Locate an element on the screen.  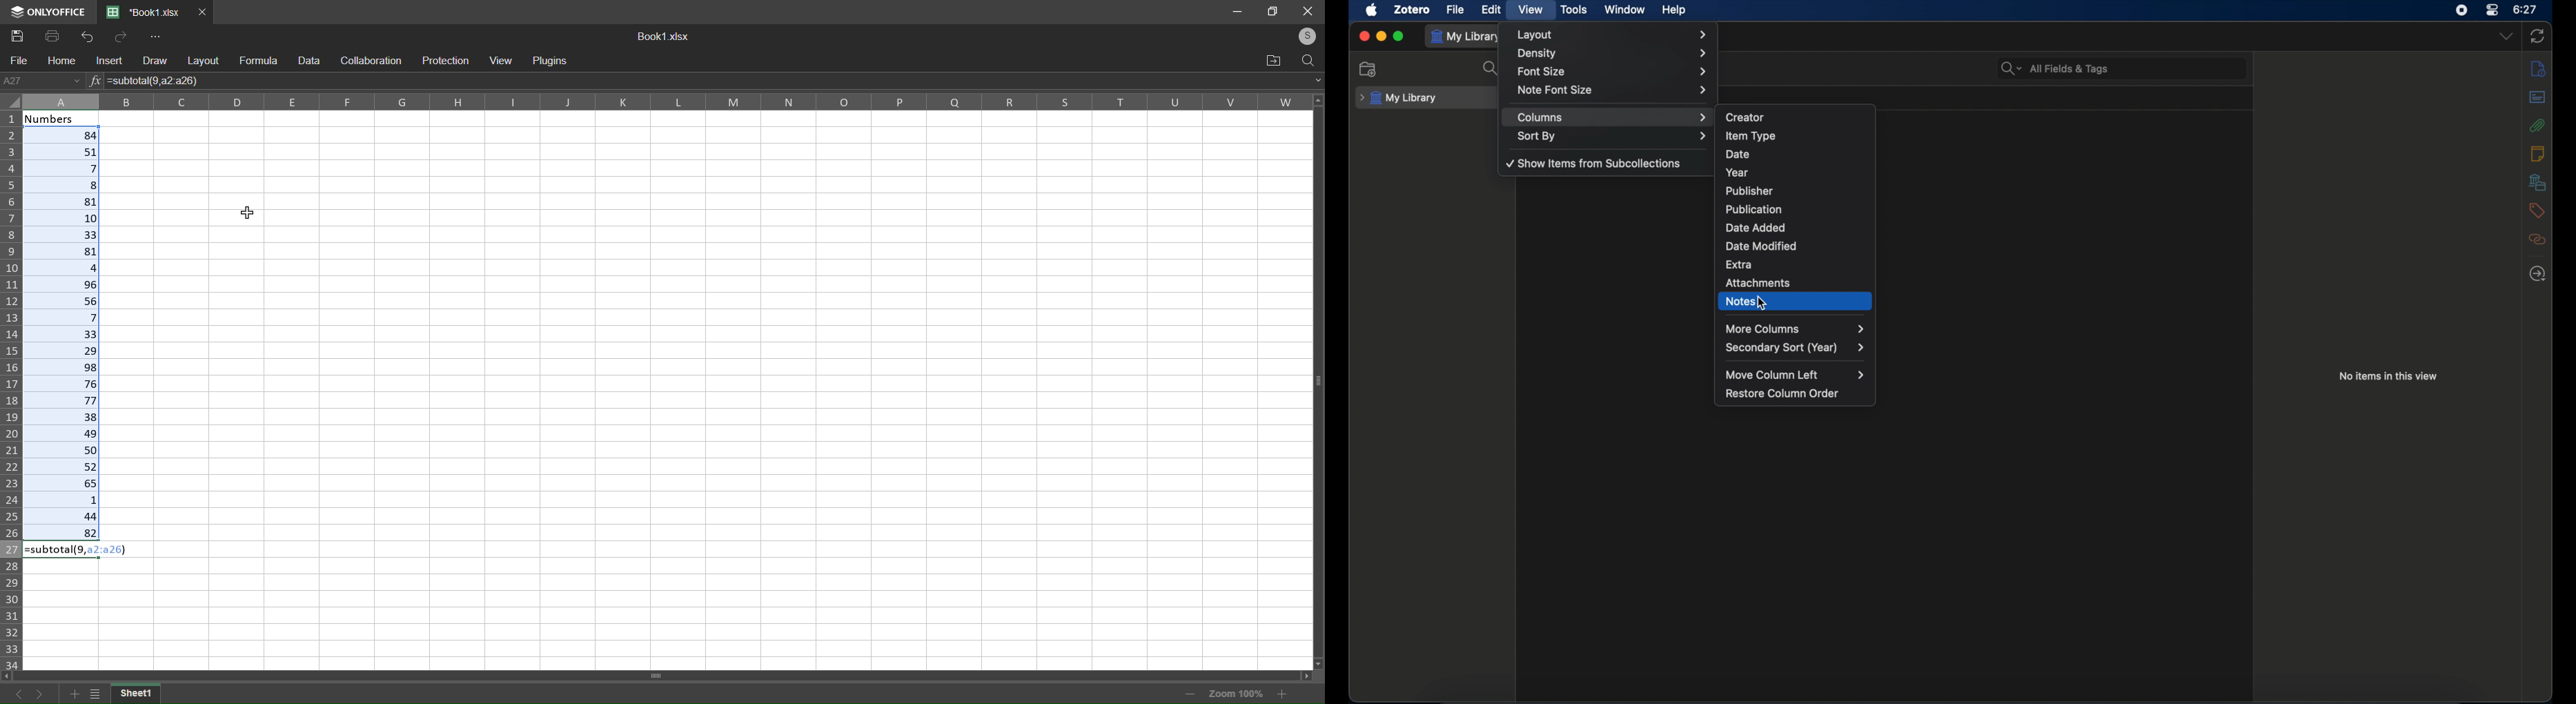
move down is located at coordinates (1316, 662).